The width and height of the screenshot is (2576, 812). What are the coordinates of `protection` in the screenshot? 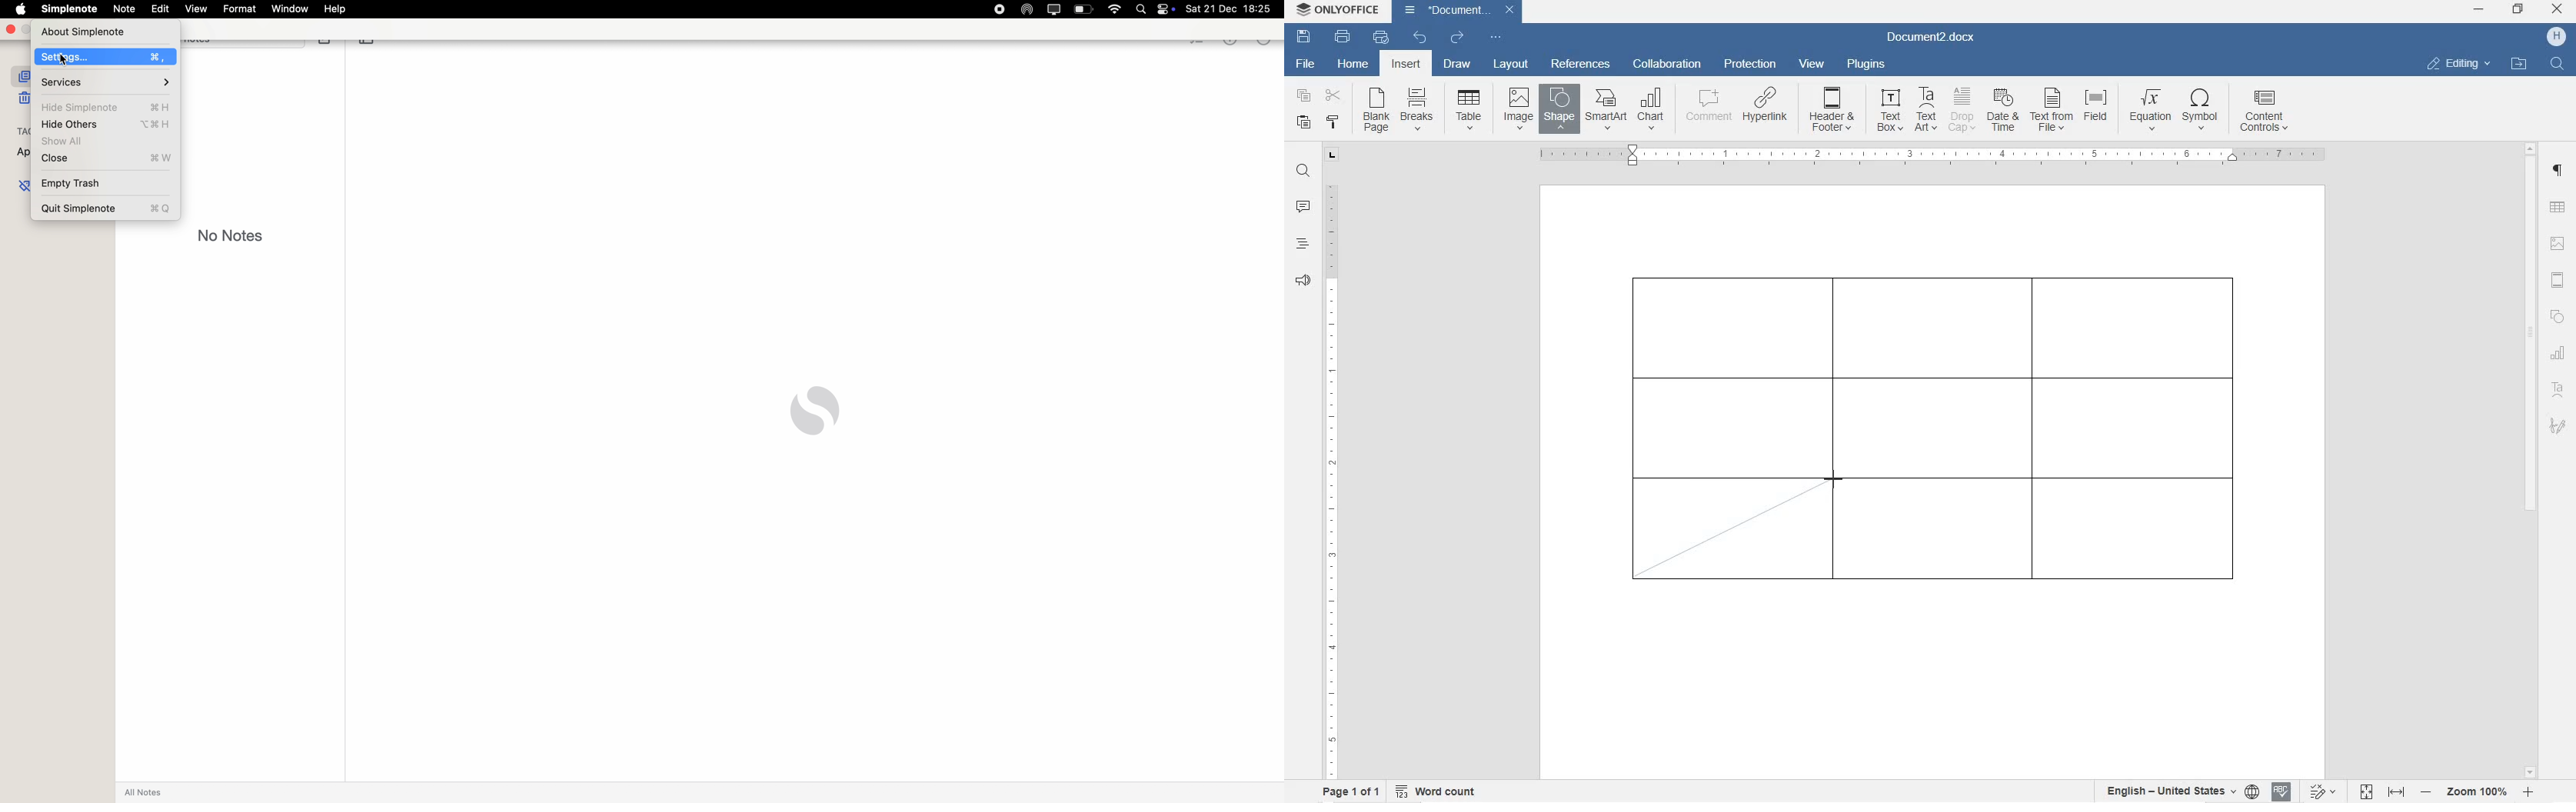 It's located at (1752, 65).